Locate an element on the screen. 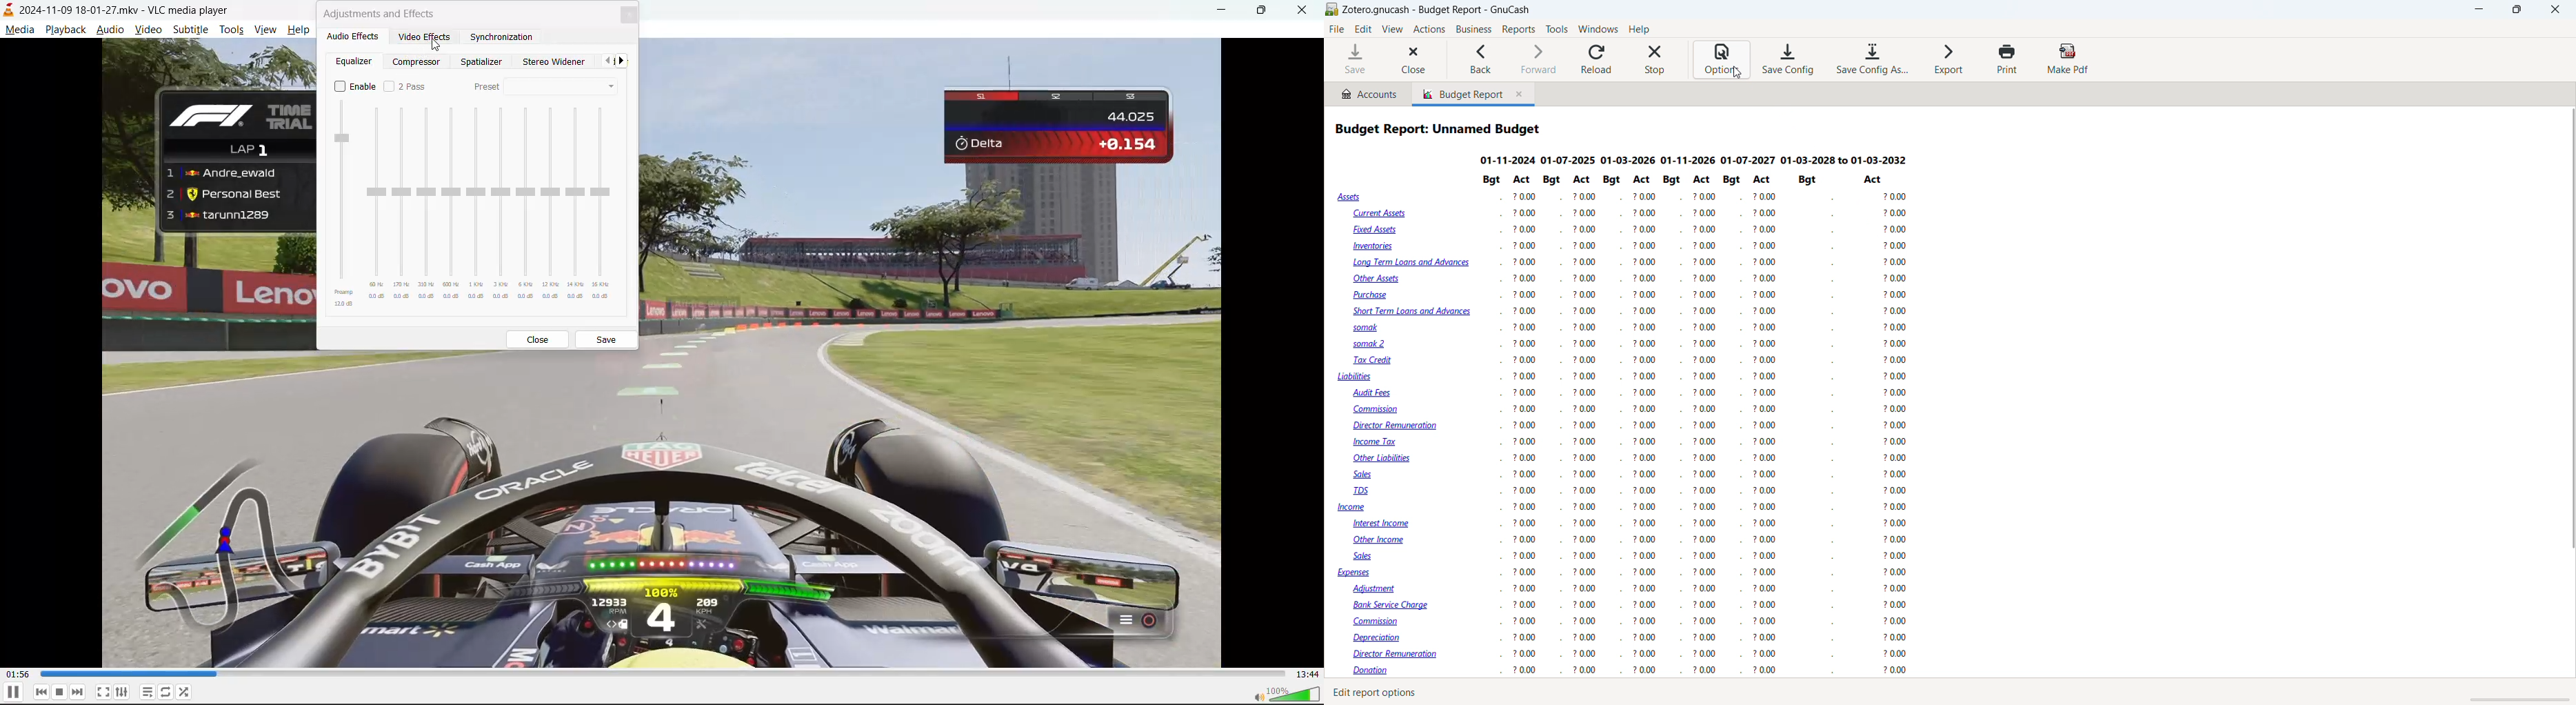  reports is located at coordinates (1518, 29).